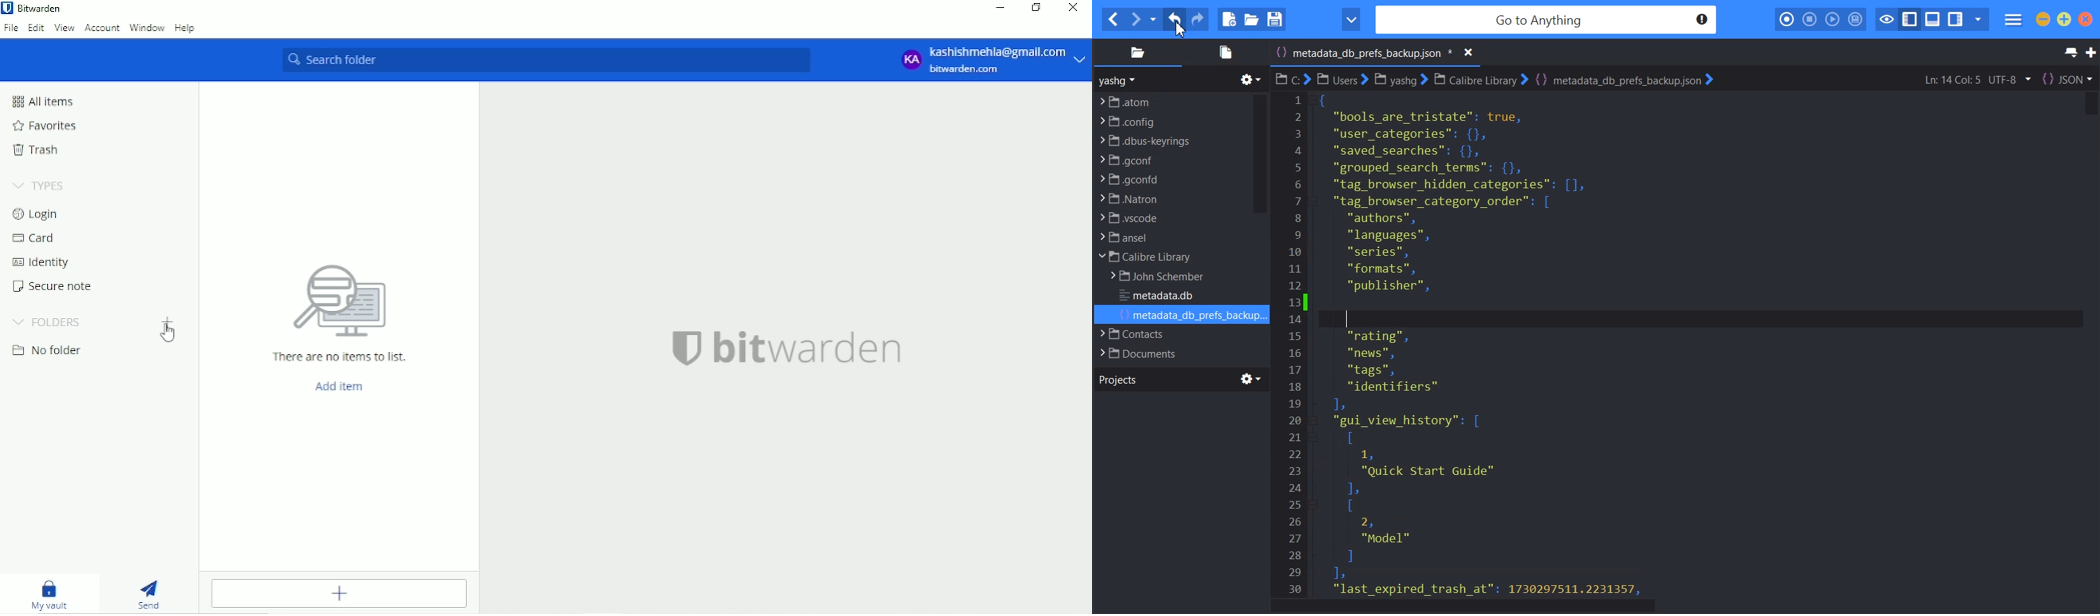 This screenshot has width=2100, height=616. What do you see at coordinates (103, 28) in the screenshot?
I see `Account` at bounding box center [103, 28].